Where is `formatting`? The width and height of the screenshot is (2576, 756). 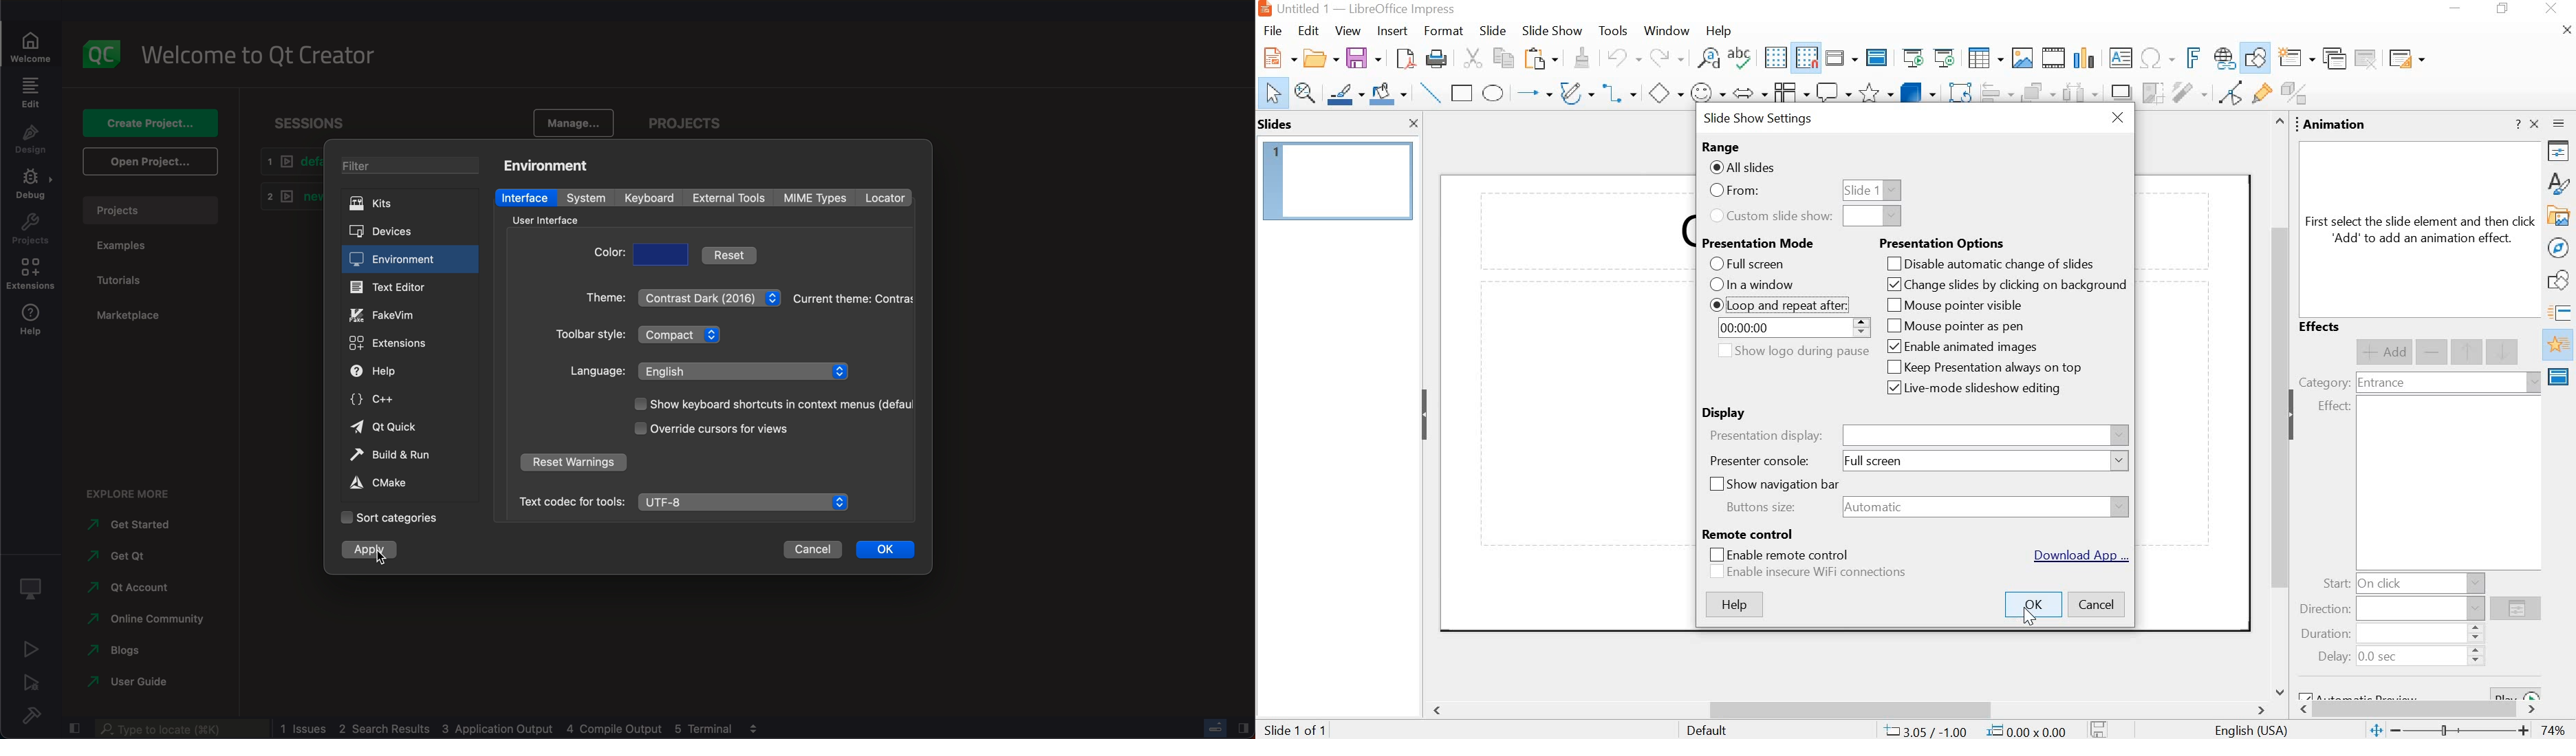
formatting is located at coordinates (1580, 58).